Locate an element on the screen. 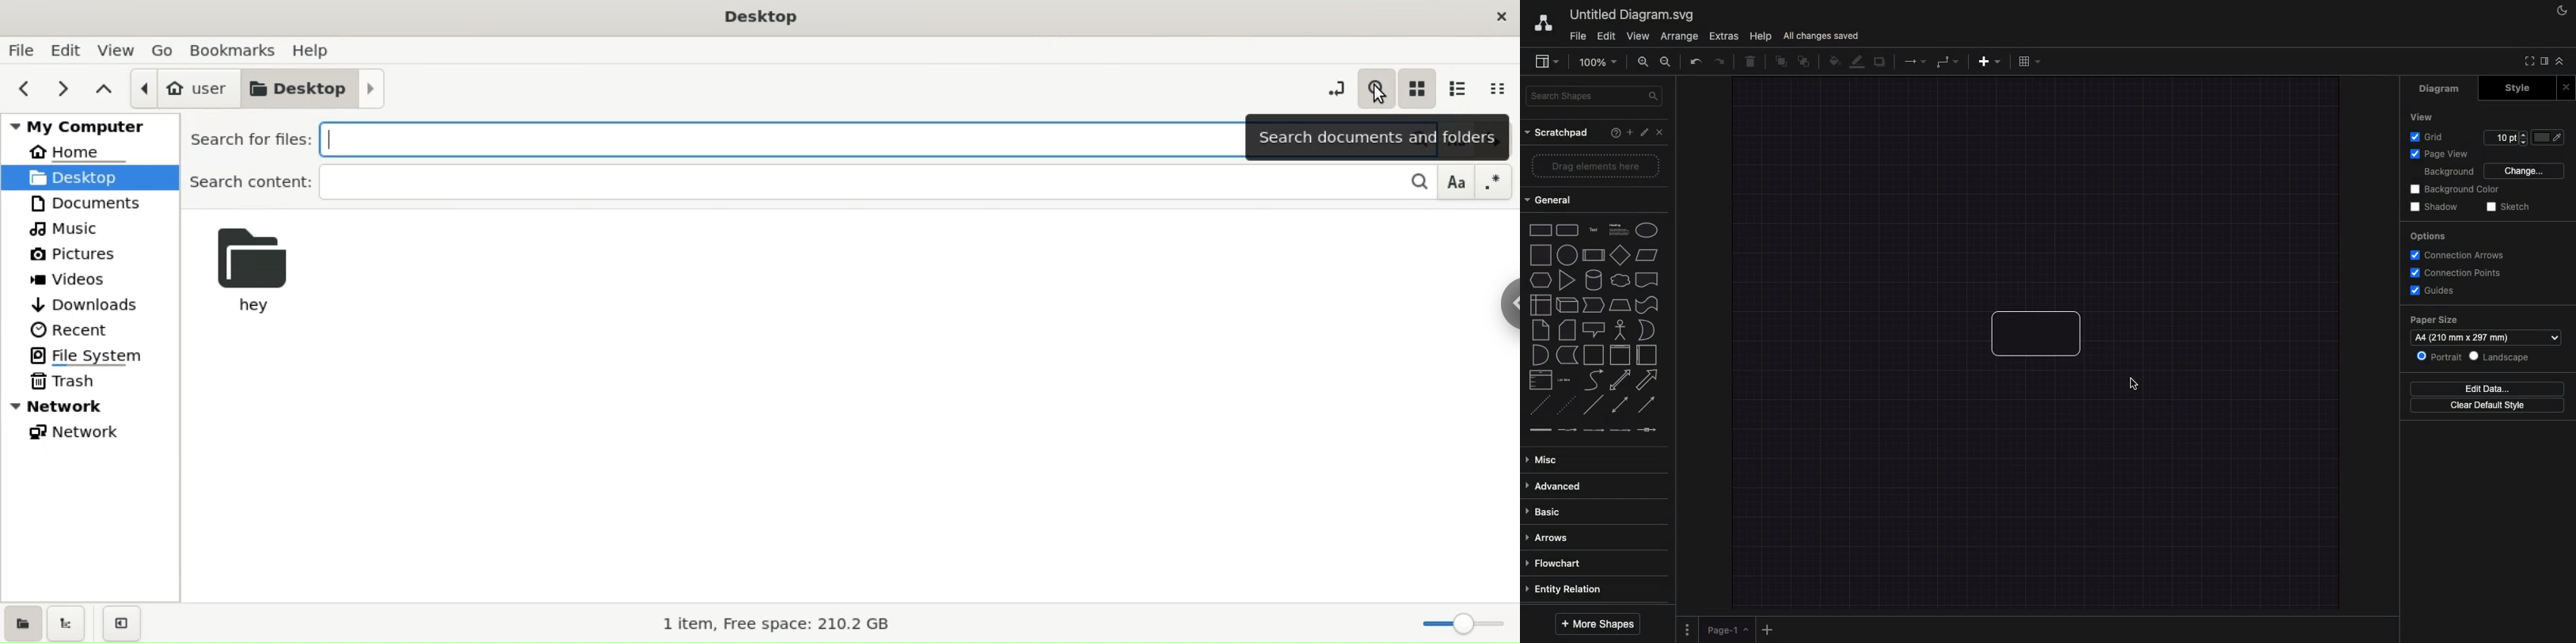 The width and height of the screenshot is (2576, 644). Advanced is located at coordinates (1556, 487).